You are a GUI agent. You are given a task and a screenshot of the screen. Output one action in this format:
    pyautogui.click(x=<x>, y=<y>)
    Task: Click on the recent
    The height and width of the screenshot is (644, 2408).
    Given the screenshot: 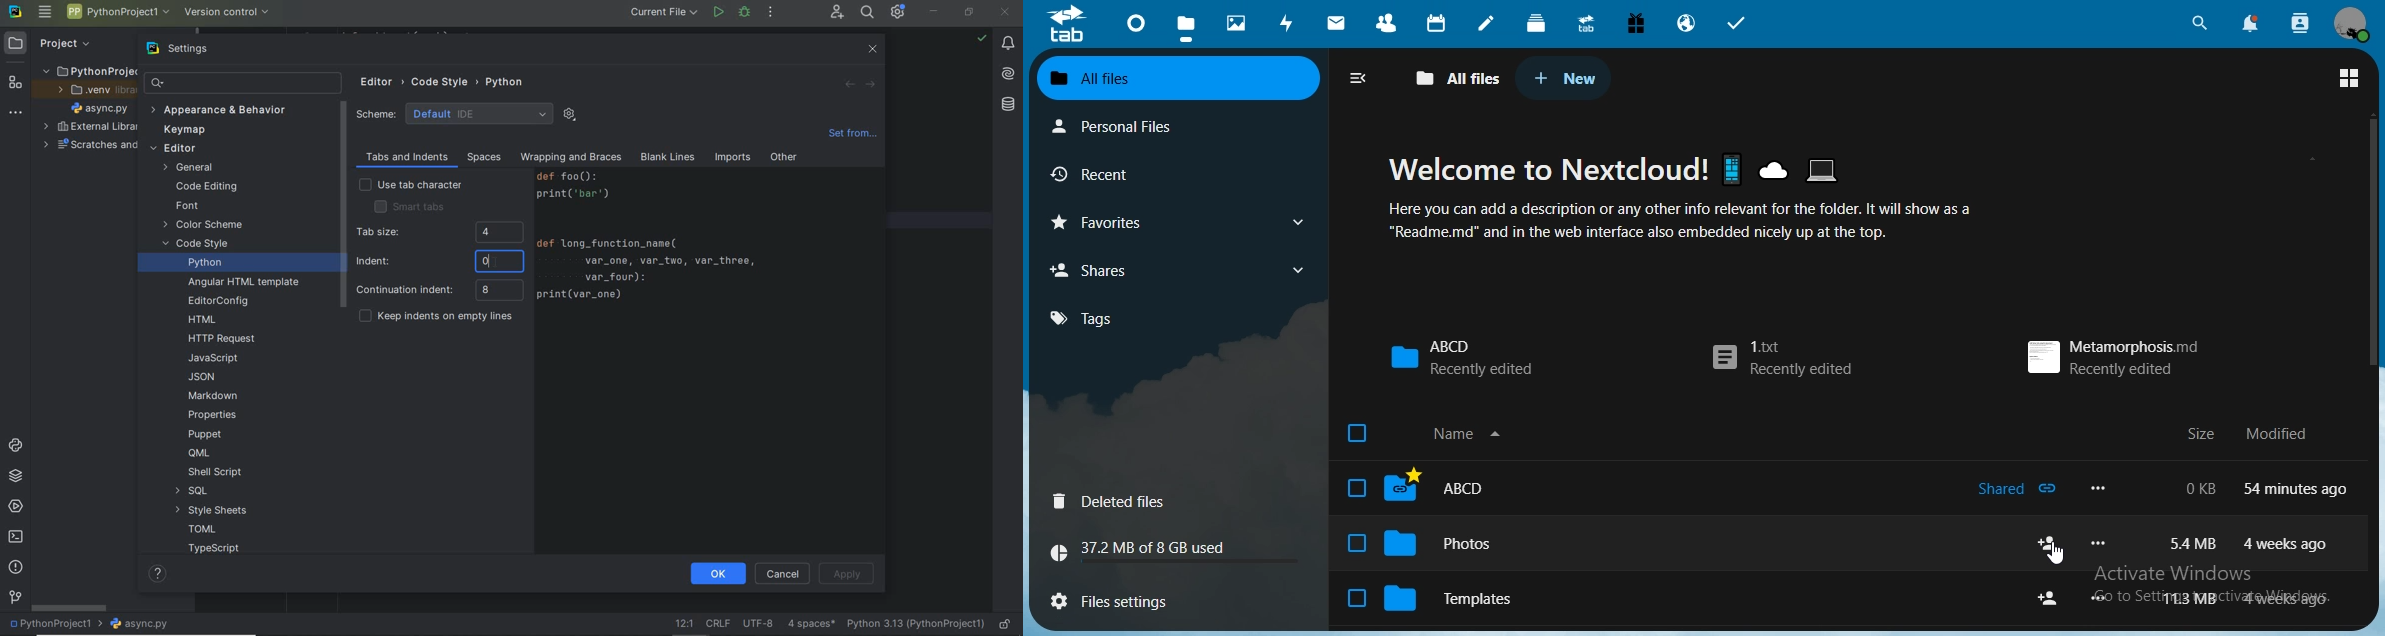 What is the action you would take?
    pyautogui.click(x=1126, y=175)
    